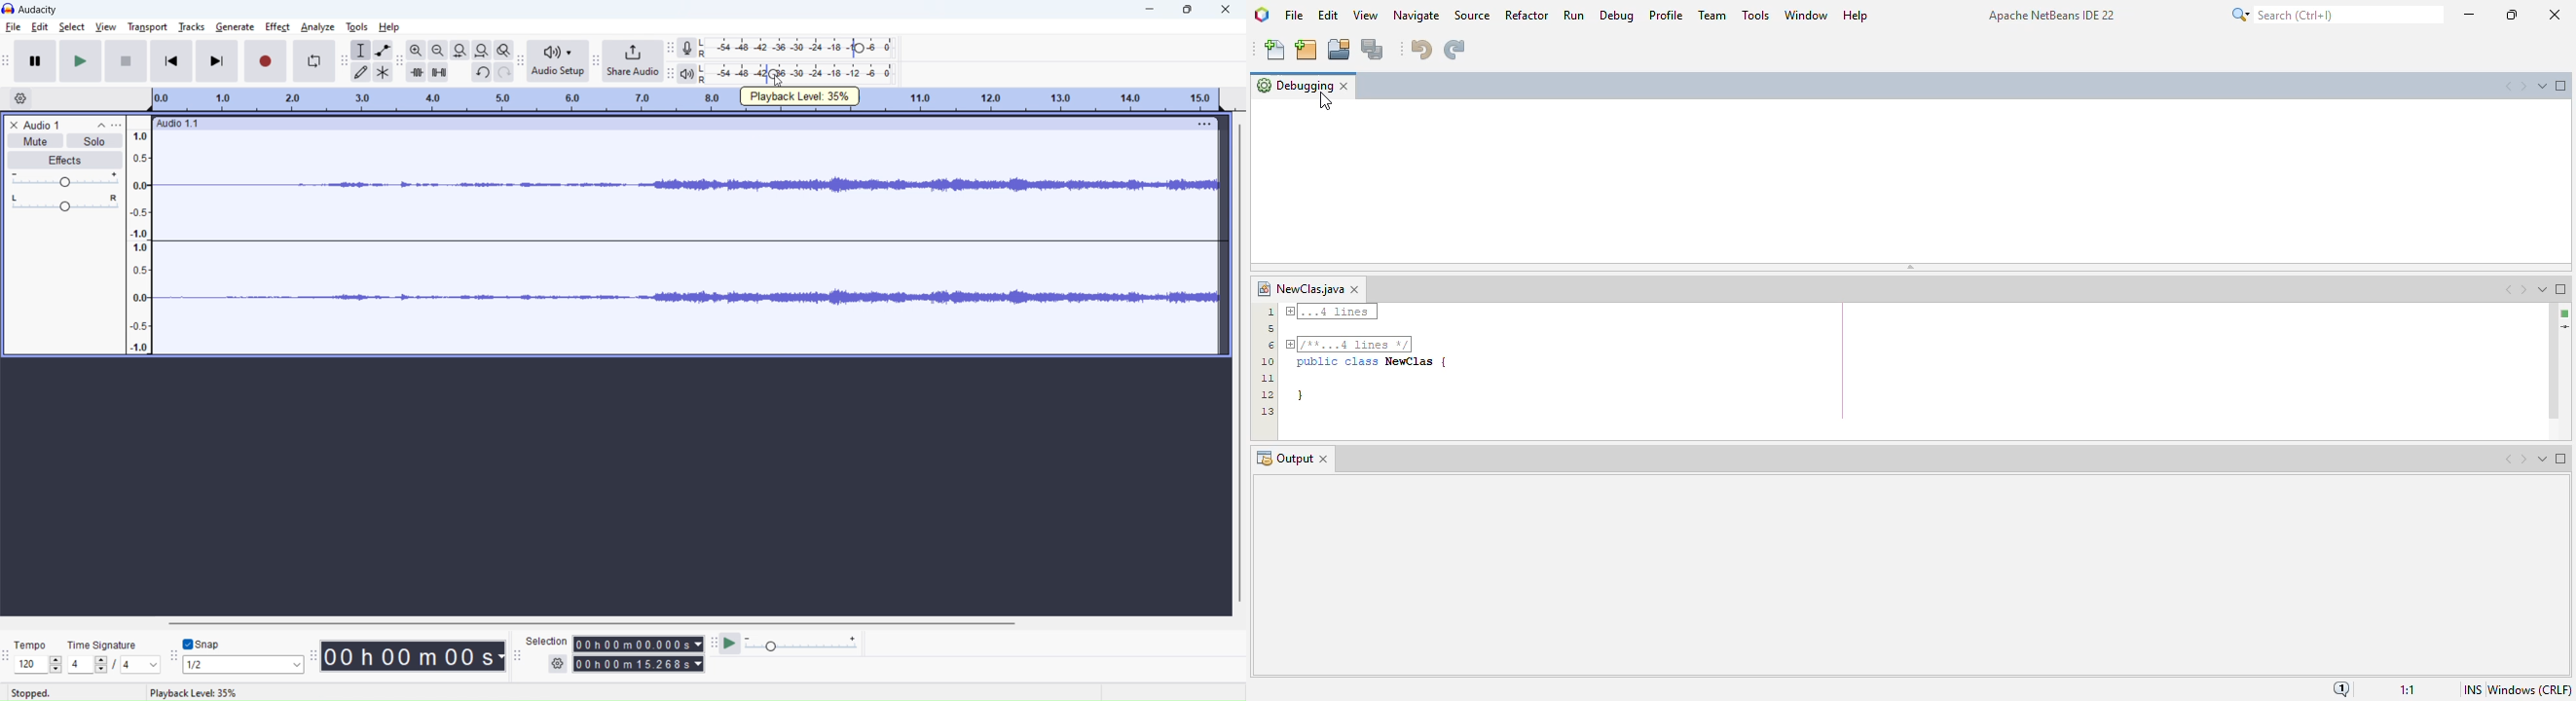 The image size is (2576, 728). I want to click on logo, so click(8, 8).